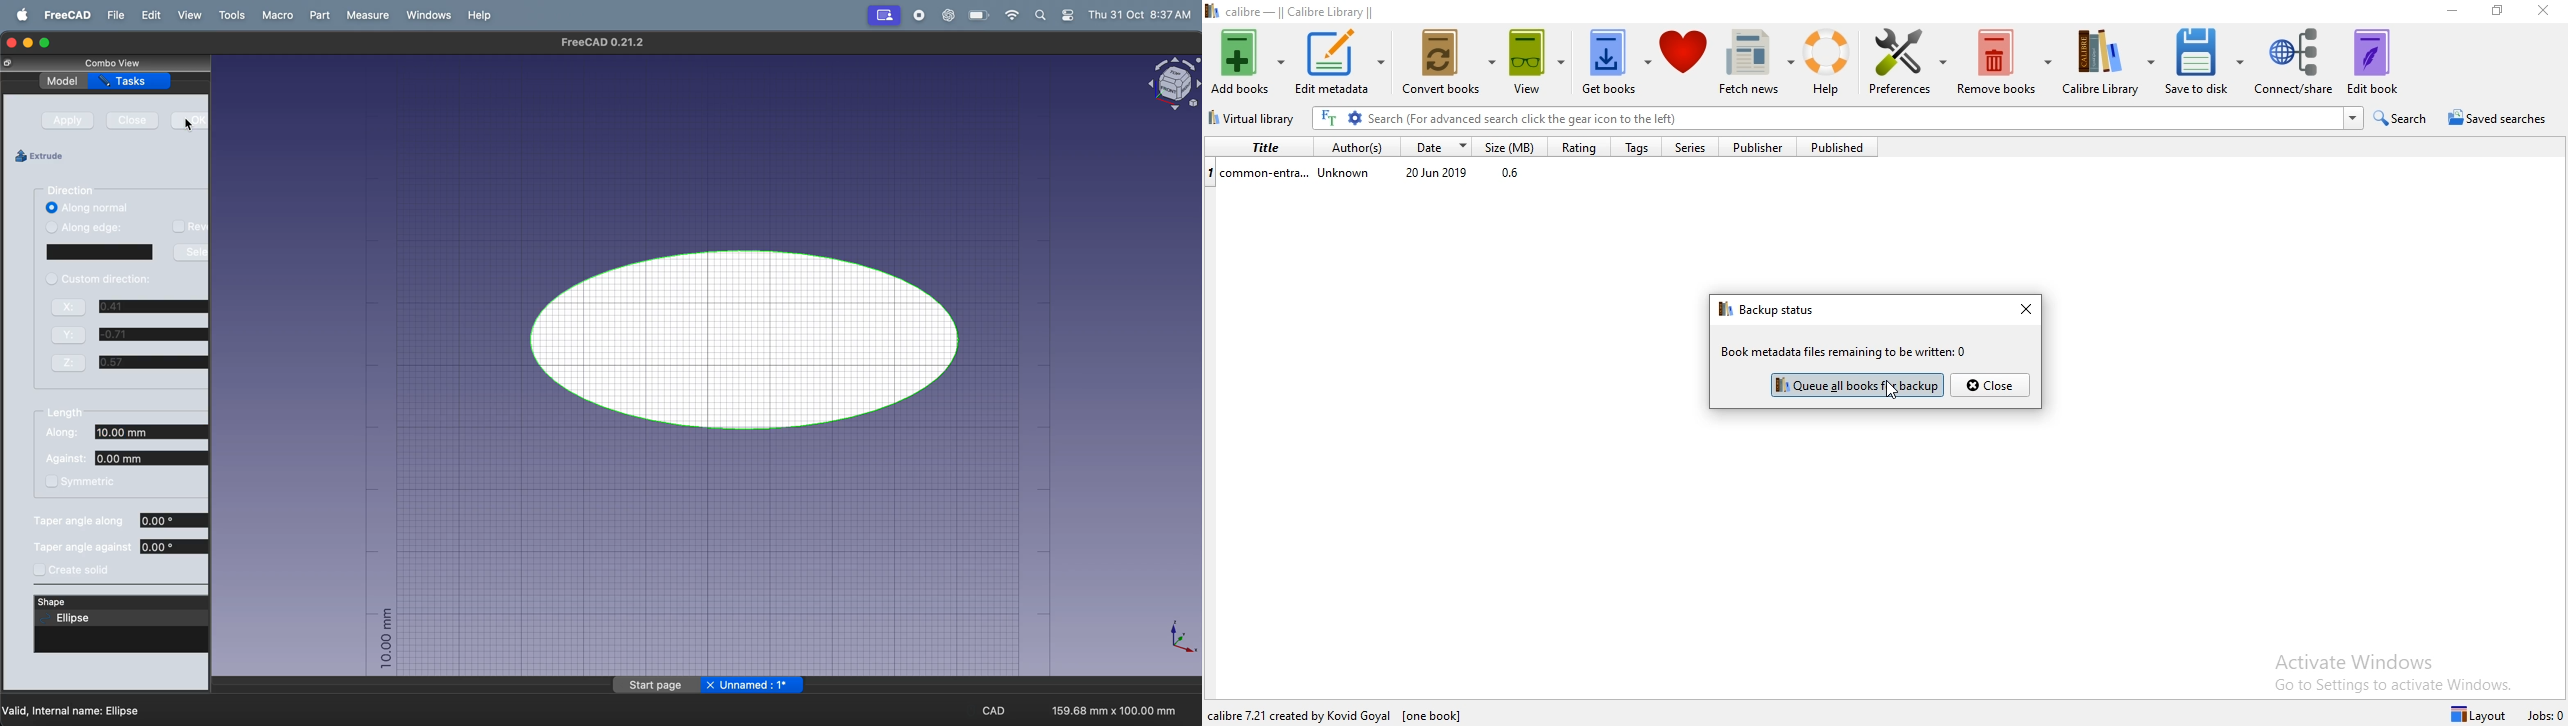 This screenshot has width=2576, height=728. Describe the element at coordinates (1515, 175) in the screenshot. I see `0.6` at that location.